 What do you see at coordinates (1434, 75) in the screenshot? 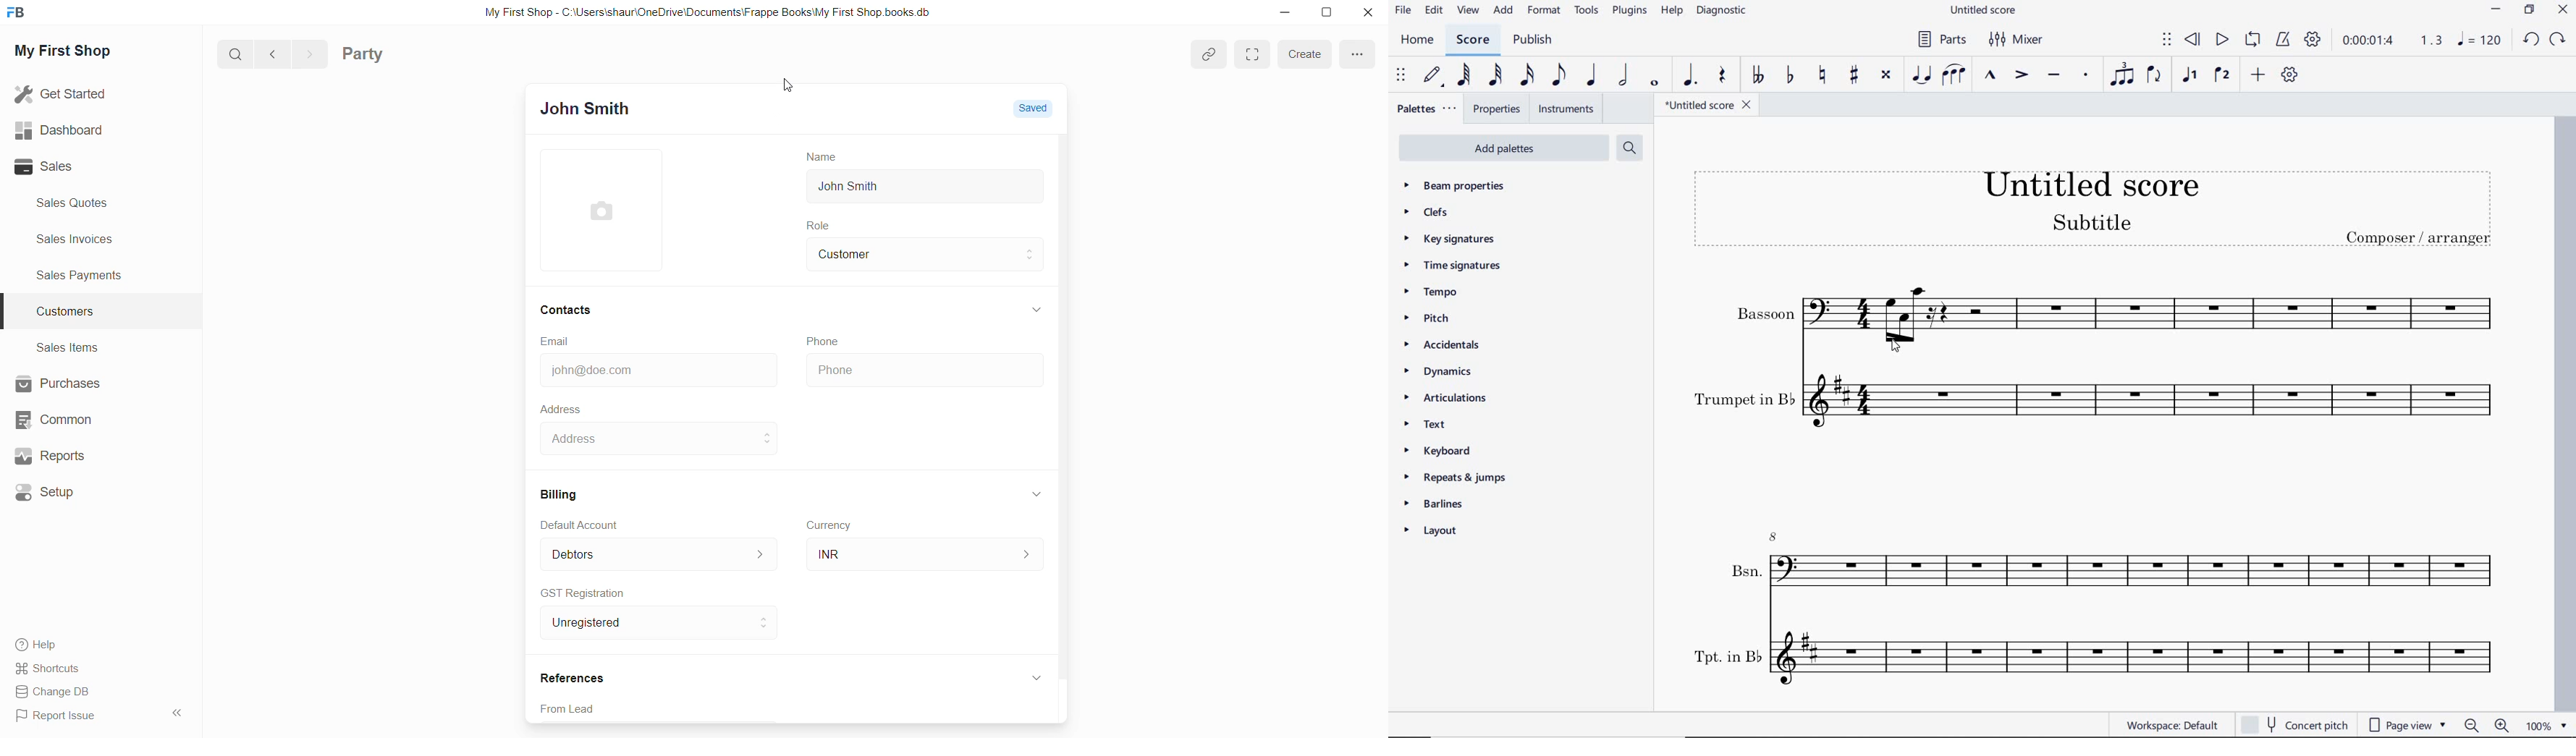
I see `default (step time)` at bounding box center [1434, 75].